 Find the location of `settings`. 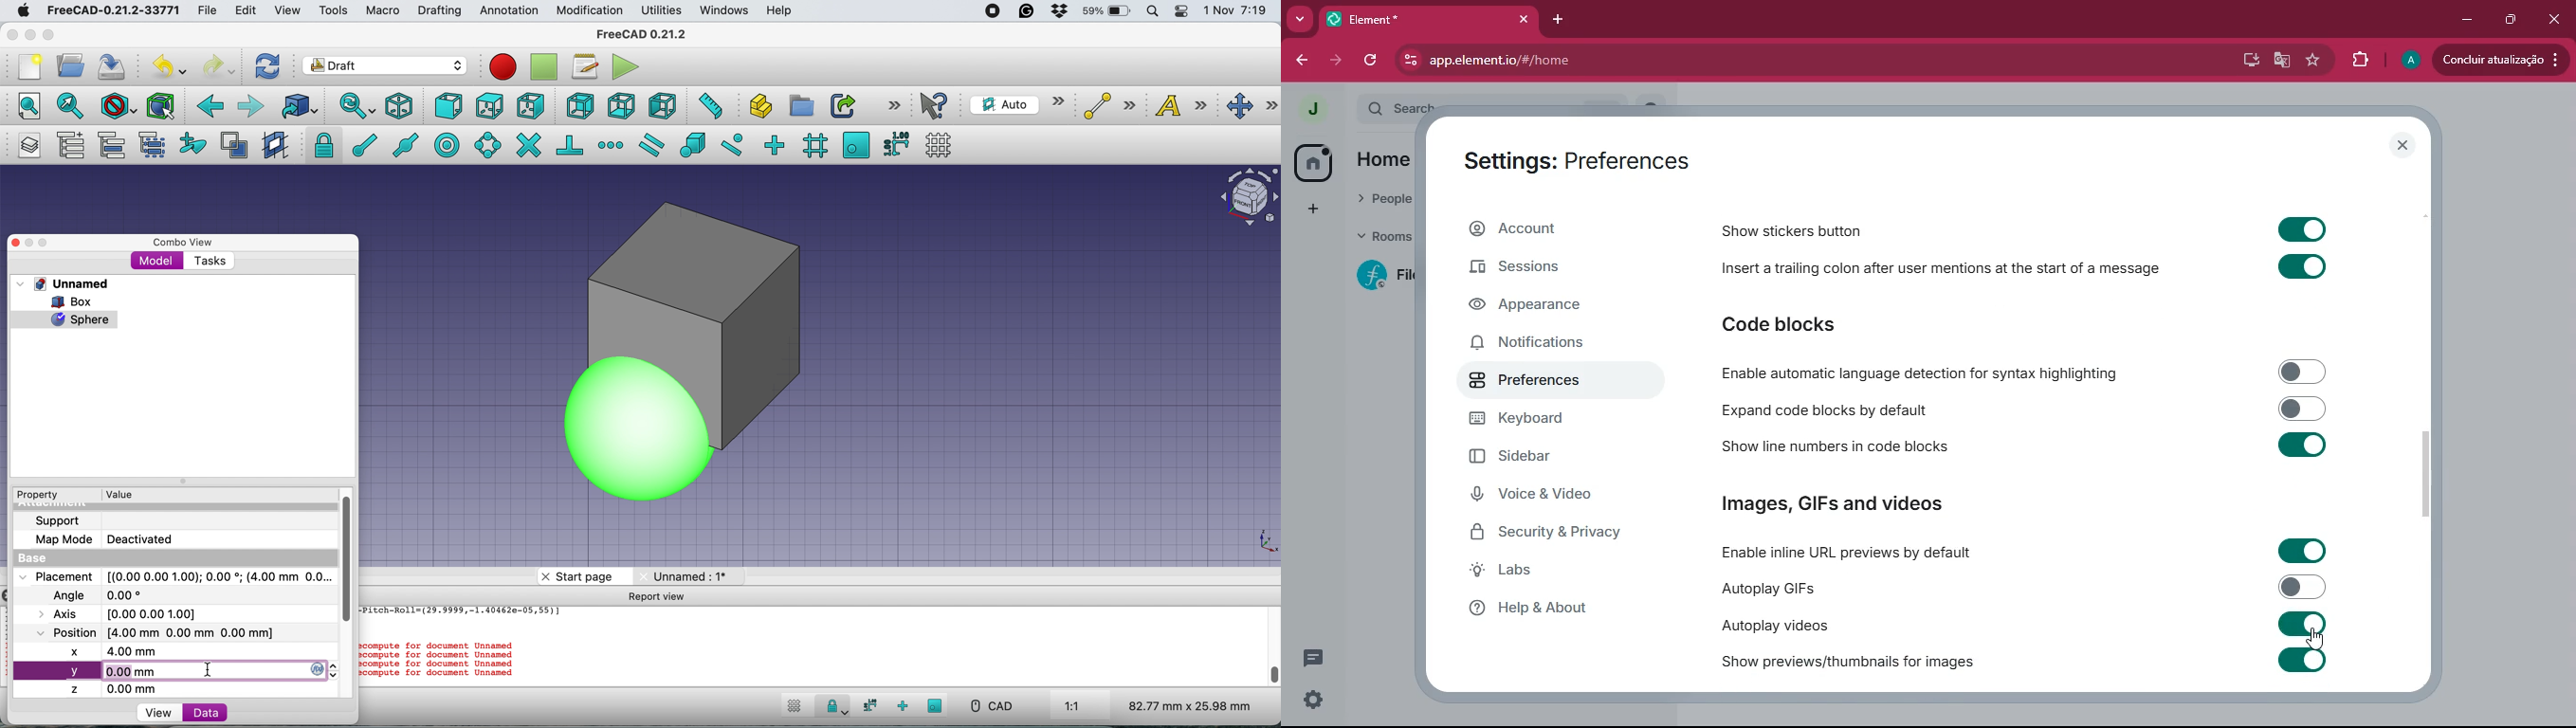

settings is located at coordinates (1311, 700).